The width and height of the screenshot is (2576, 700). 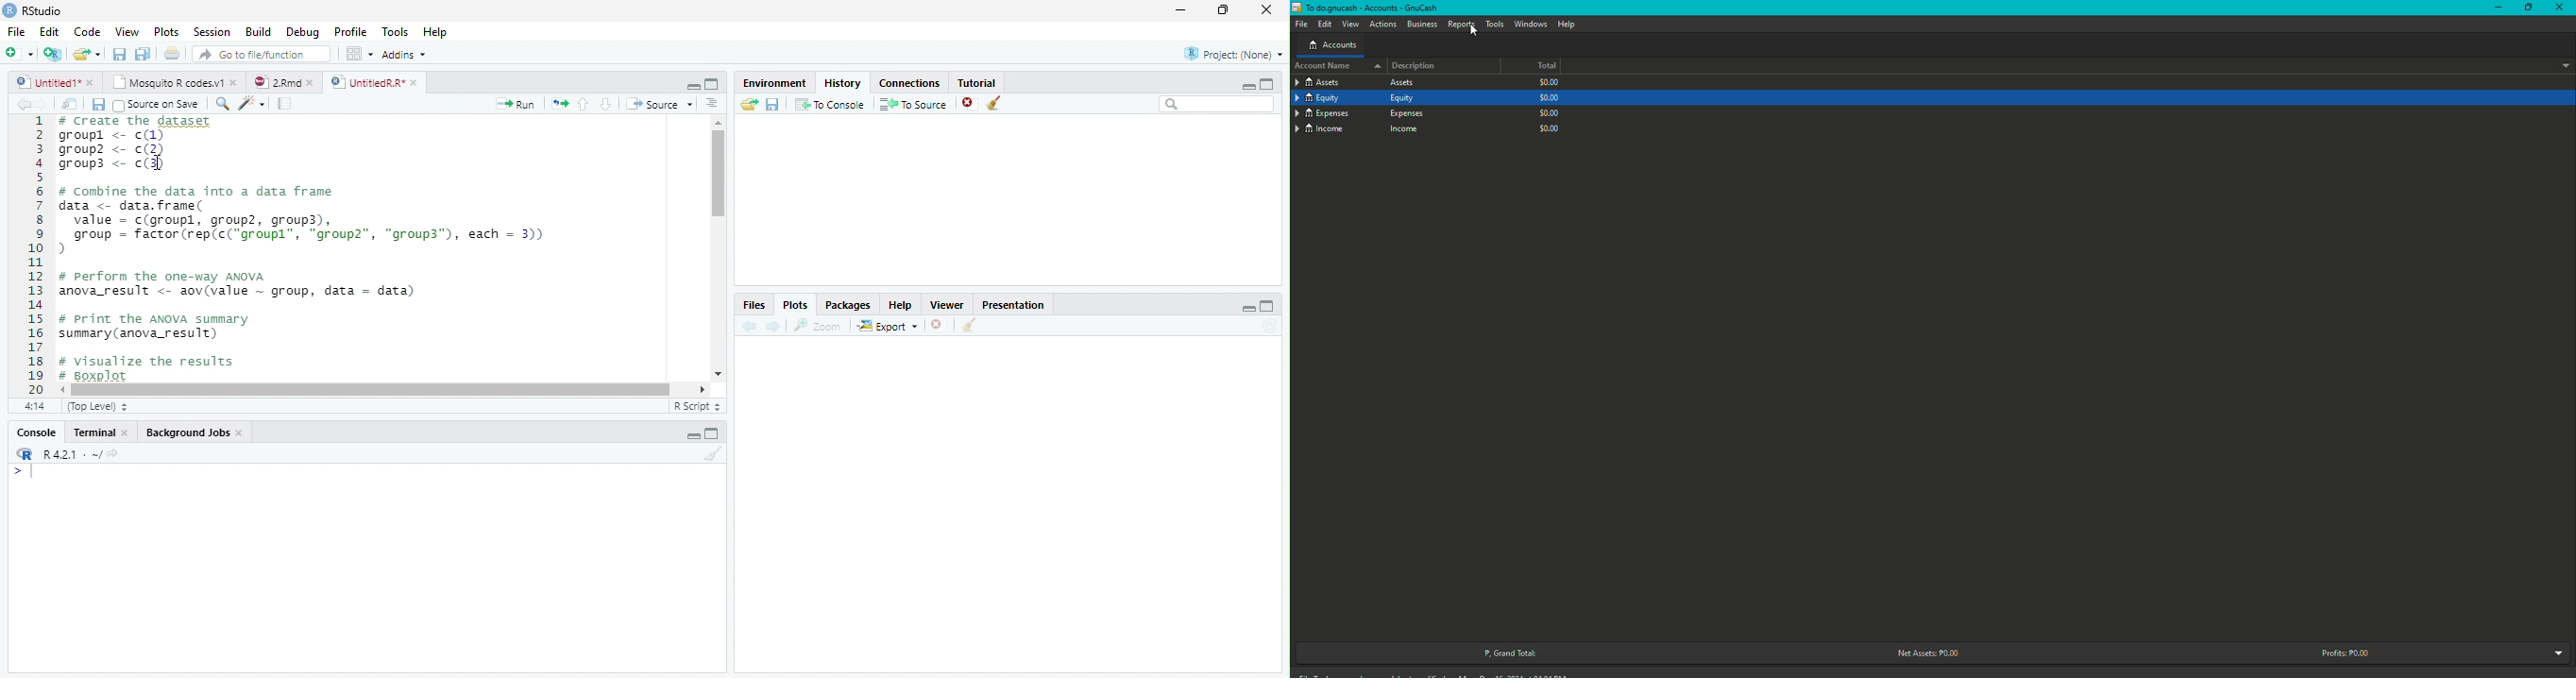 I want to click on 1:1, so click(x=32, y=406).